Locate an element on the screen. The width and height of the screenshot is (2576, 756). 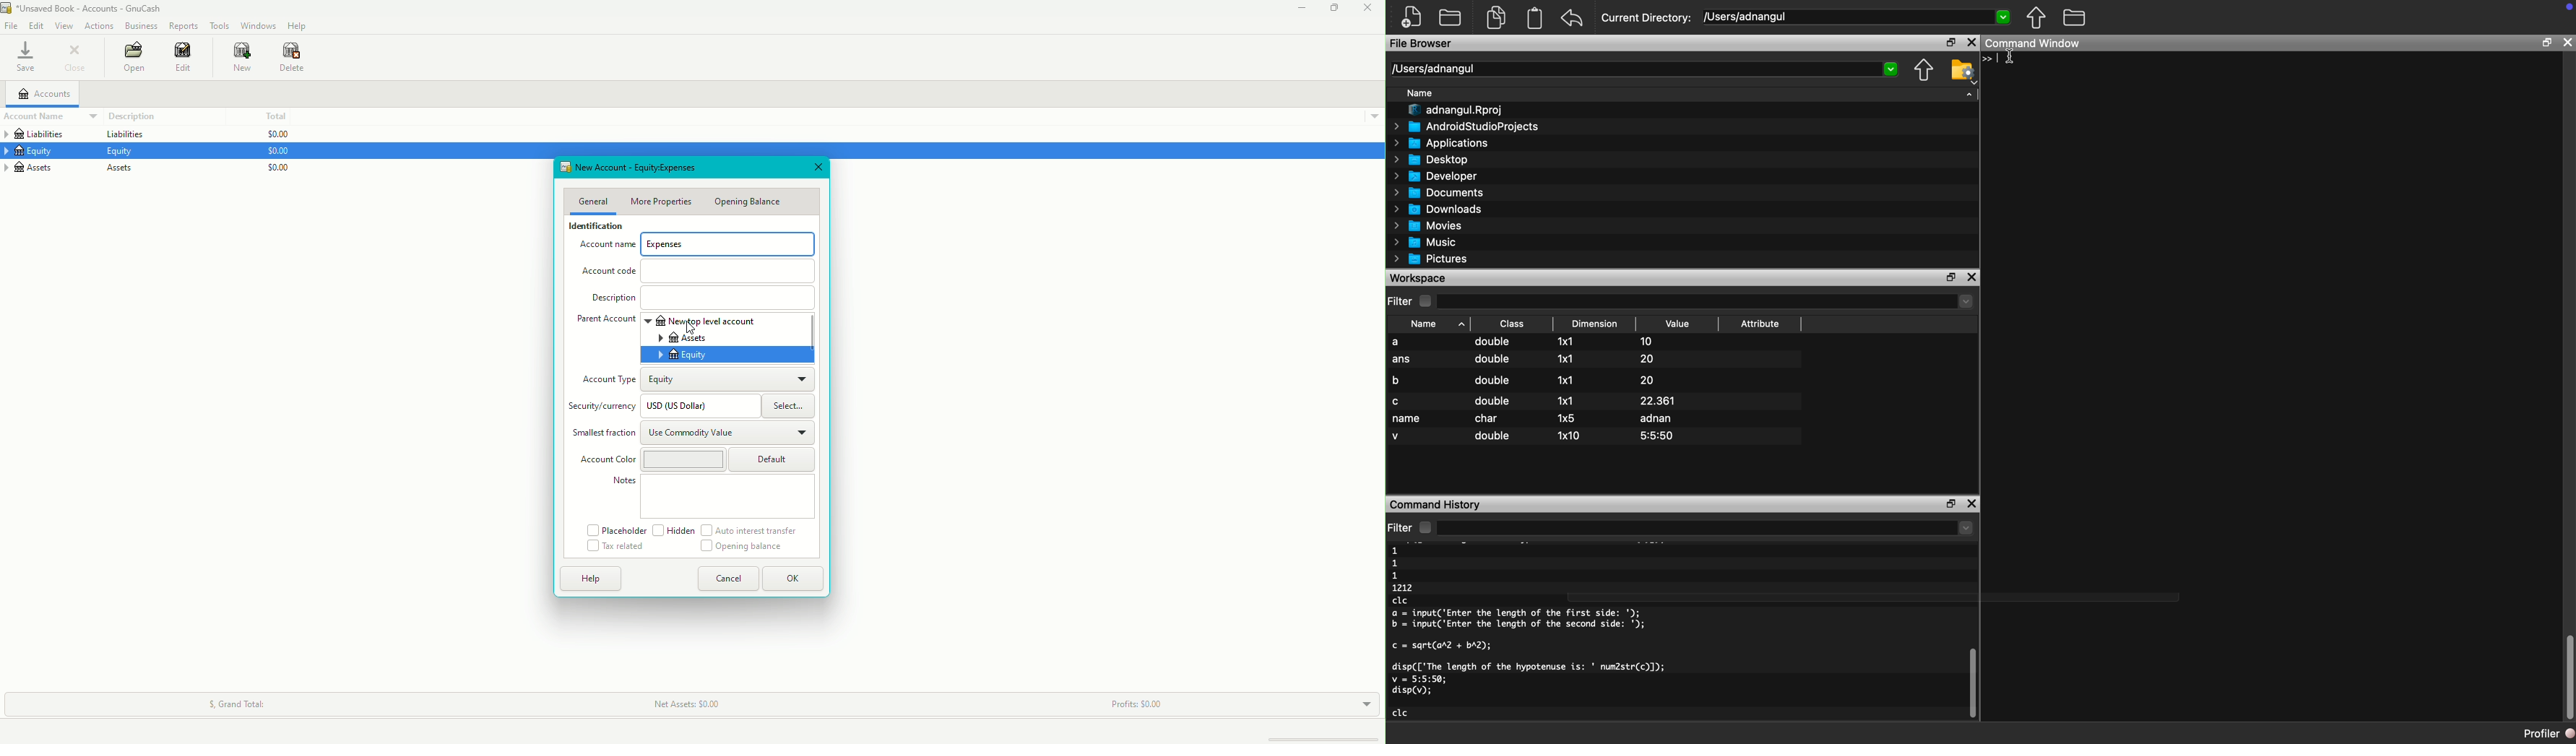
1x1 is located at coordinates (1567, 359).